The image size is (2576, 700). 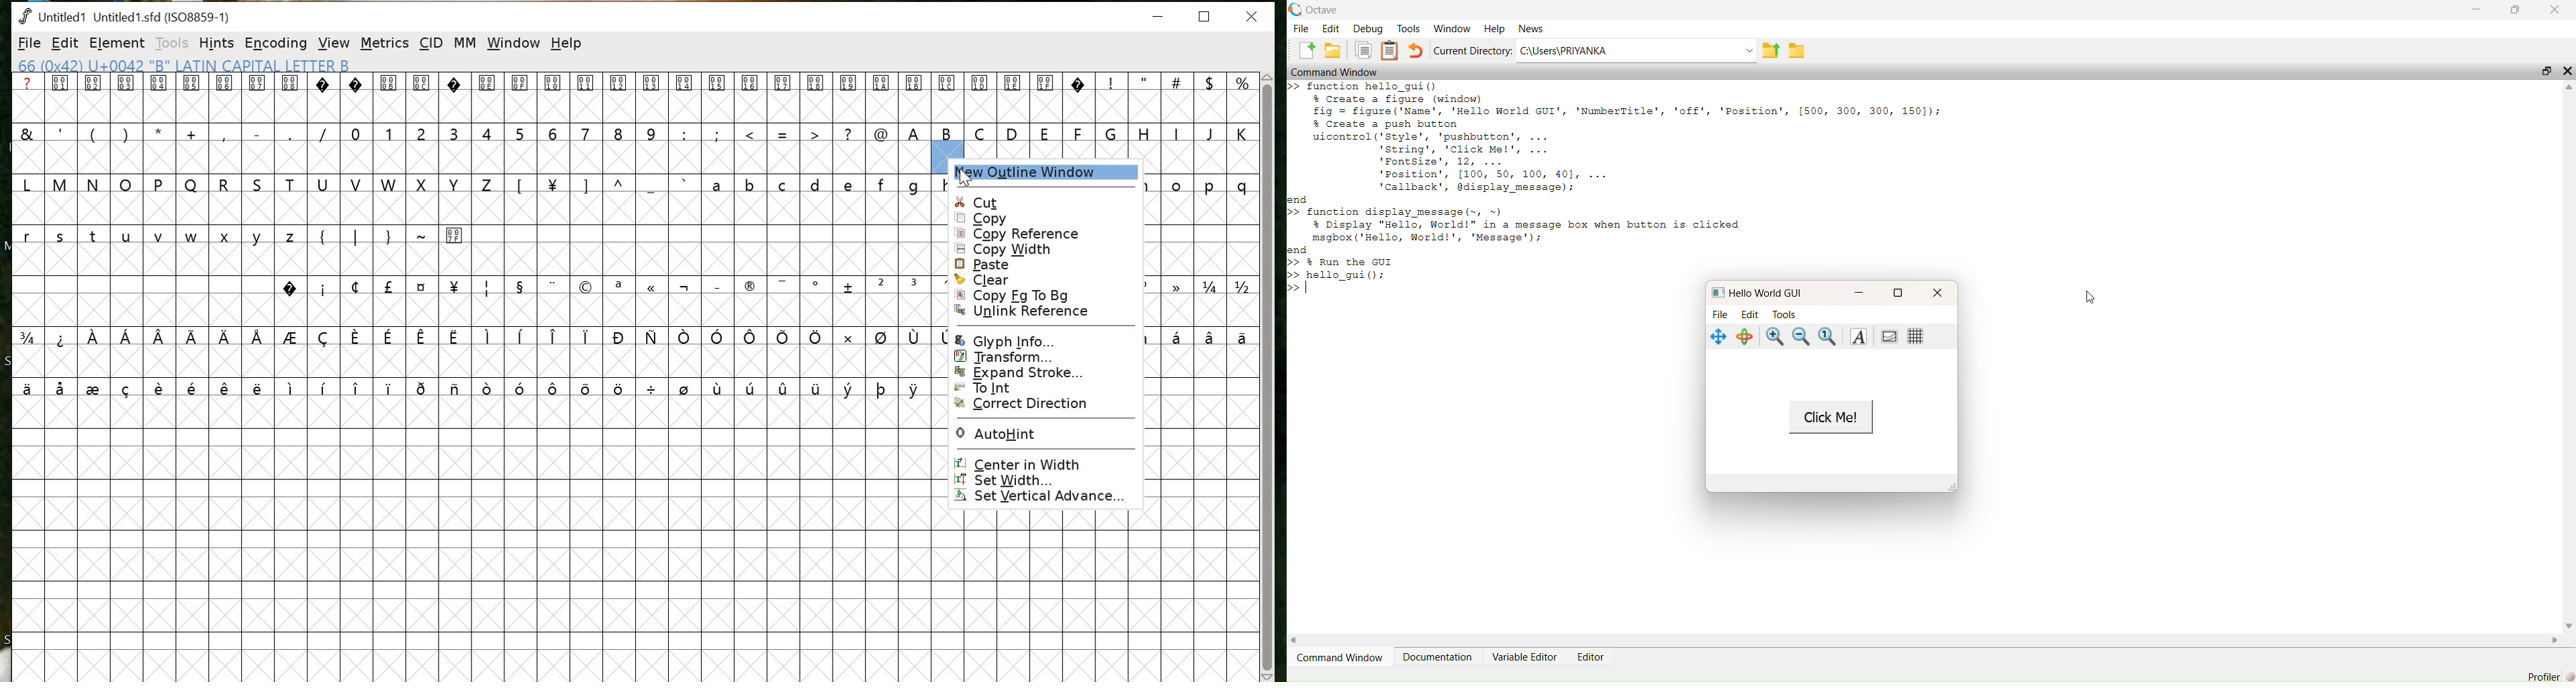 What do you see at coordinates (1037, 172) in the screenshot?
I see `New Outline window` at bounding box center [1037, 172].